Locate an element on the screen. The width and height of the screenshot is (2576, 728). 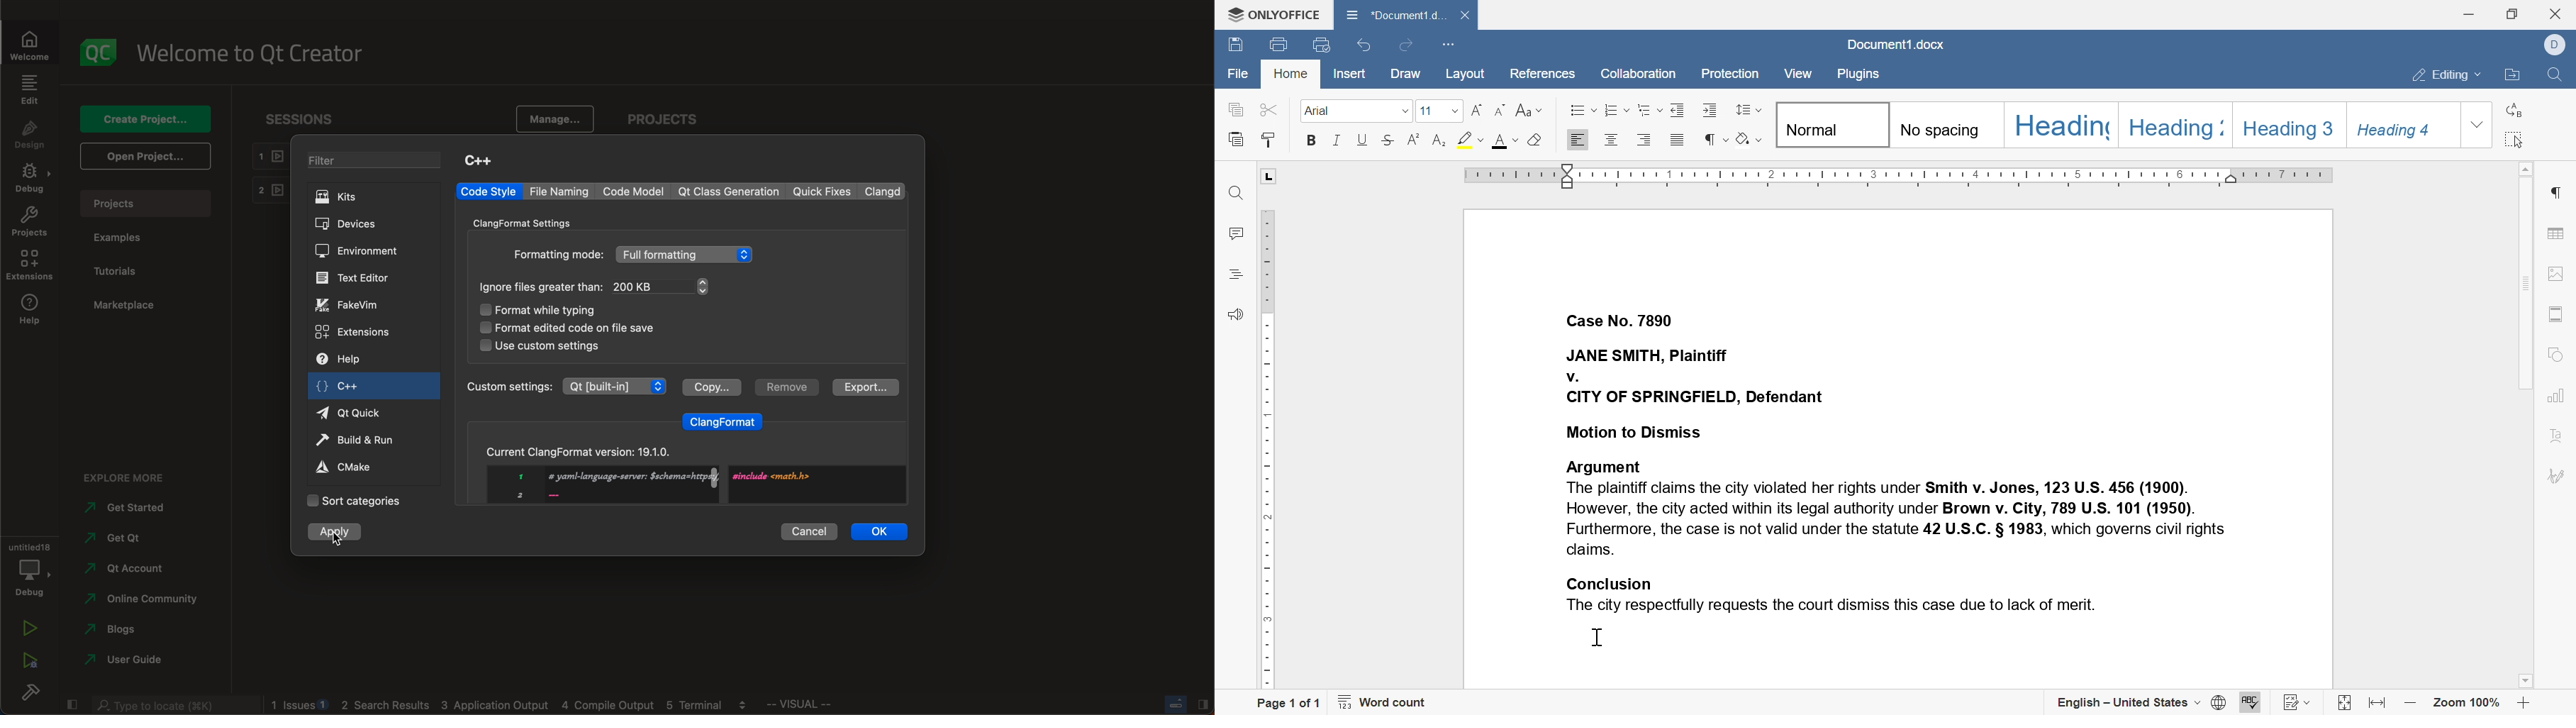
Align Right is located at coordinates (1578, 140).